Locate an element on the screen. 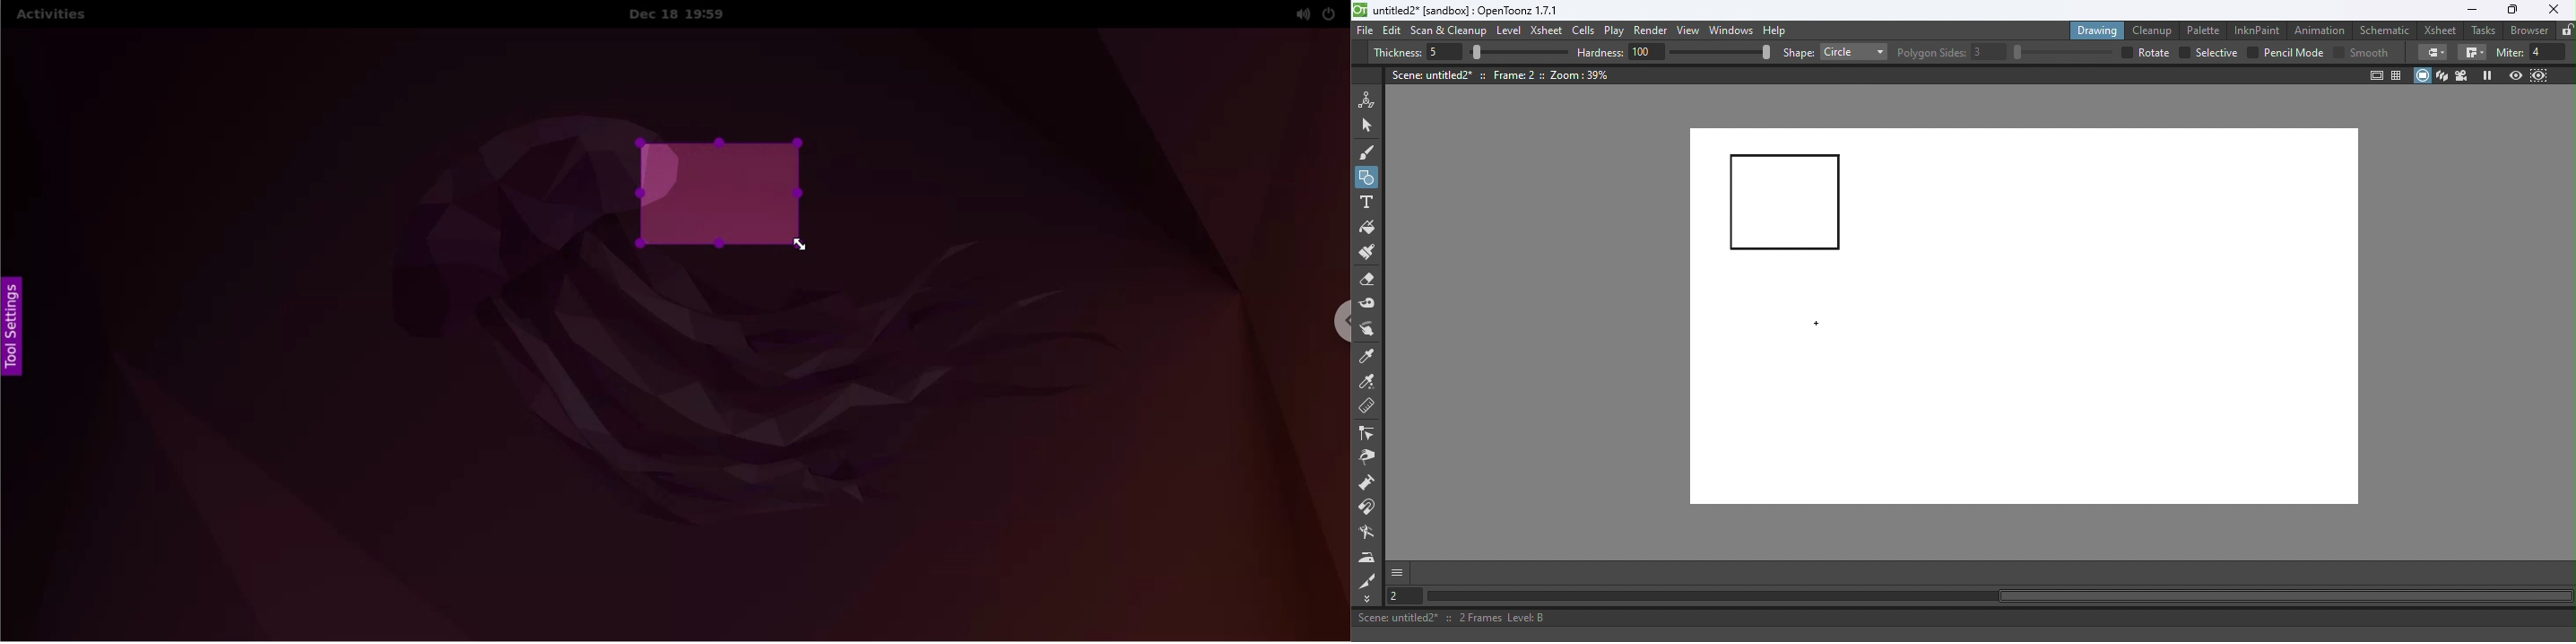 The width and height of the screenshot is (2576, 644). Horizontal scroll bar is located at coordinates (1999, 596).